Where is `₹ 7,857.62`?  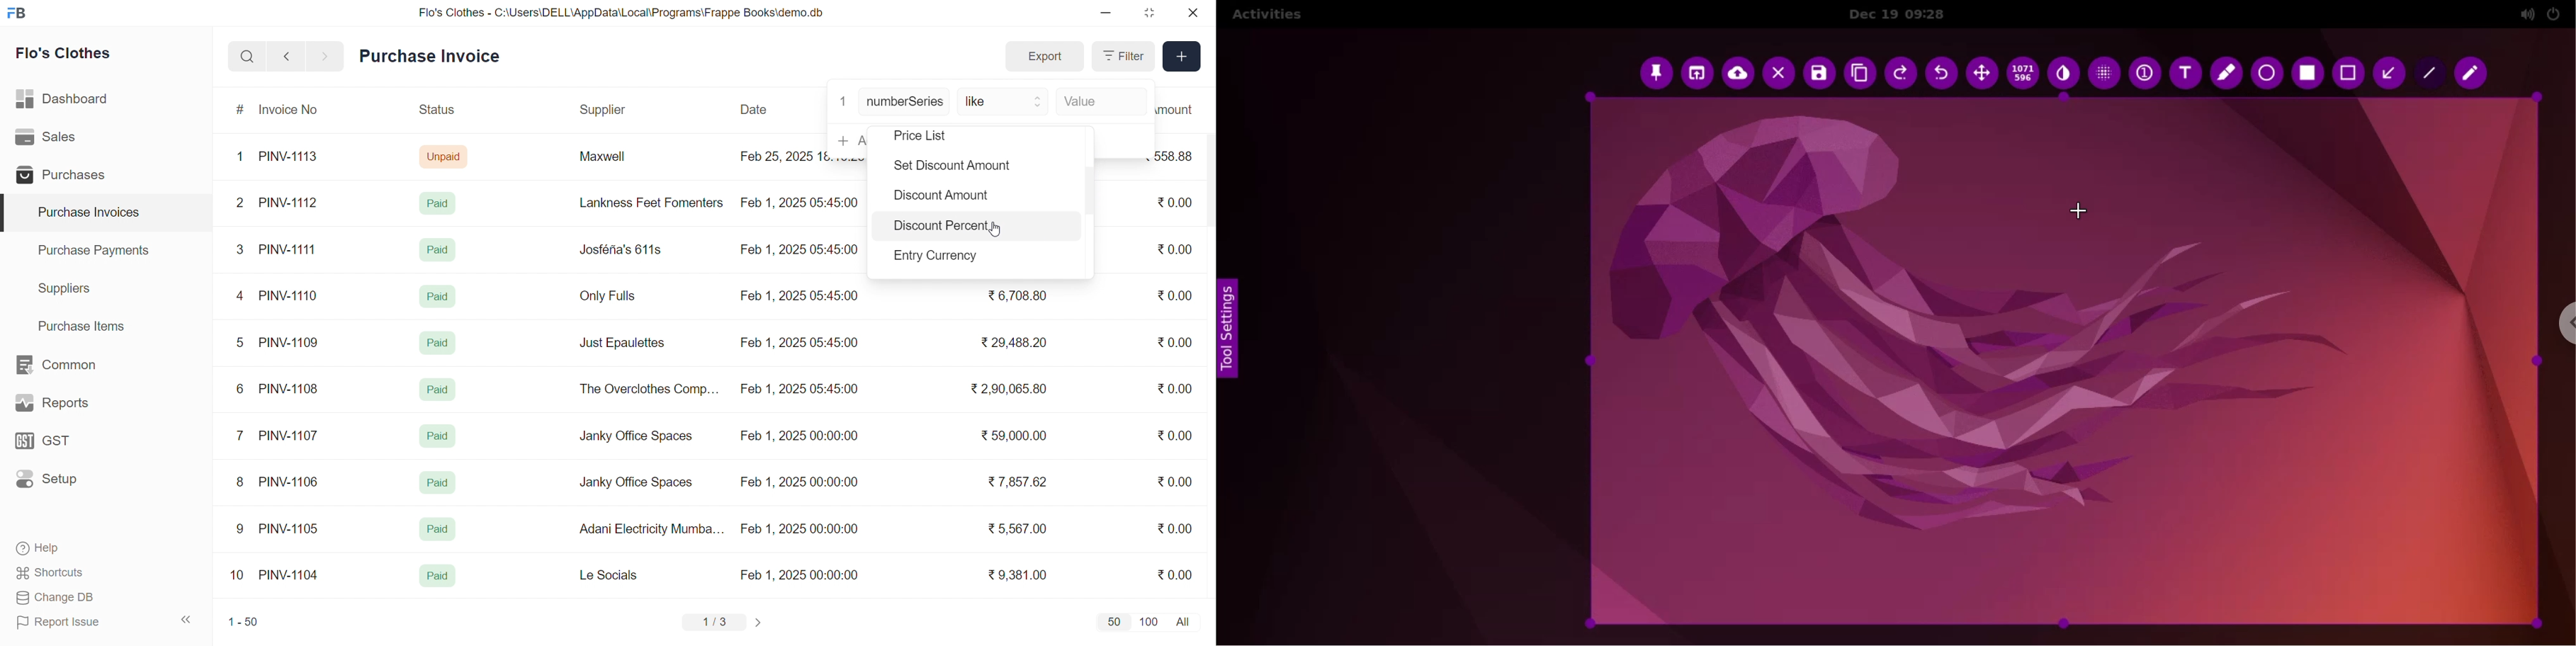 ₹ 7,857.62 is located at coordinates (1019, 482).